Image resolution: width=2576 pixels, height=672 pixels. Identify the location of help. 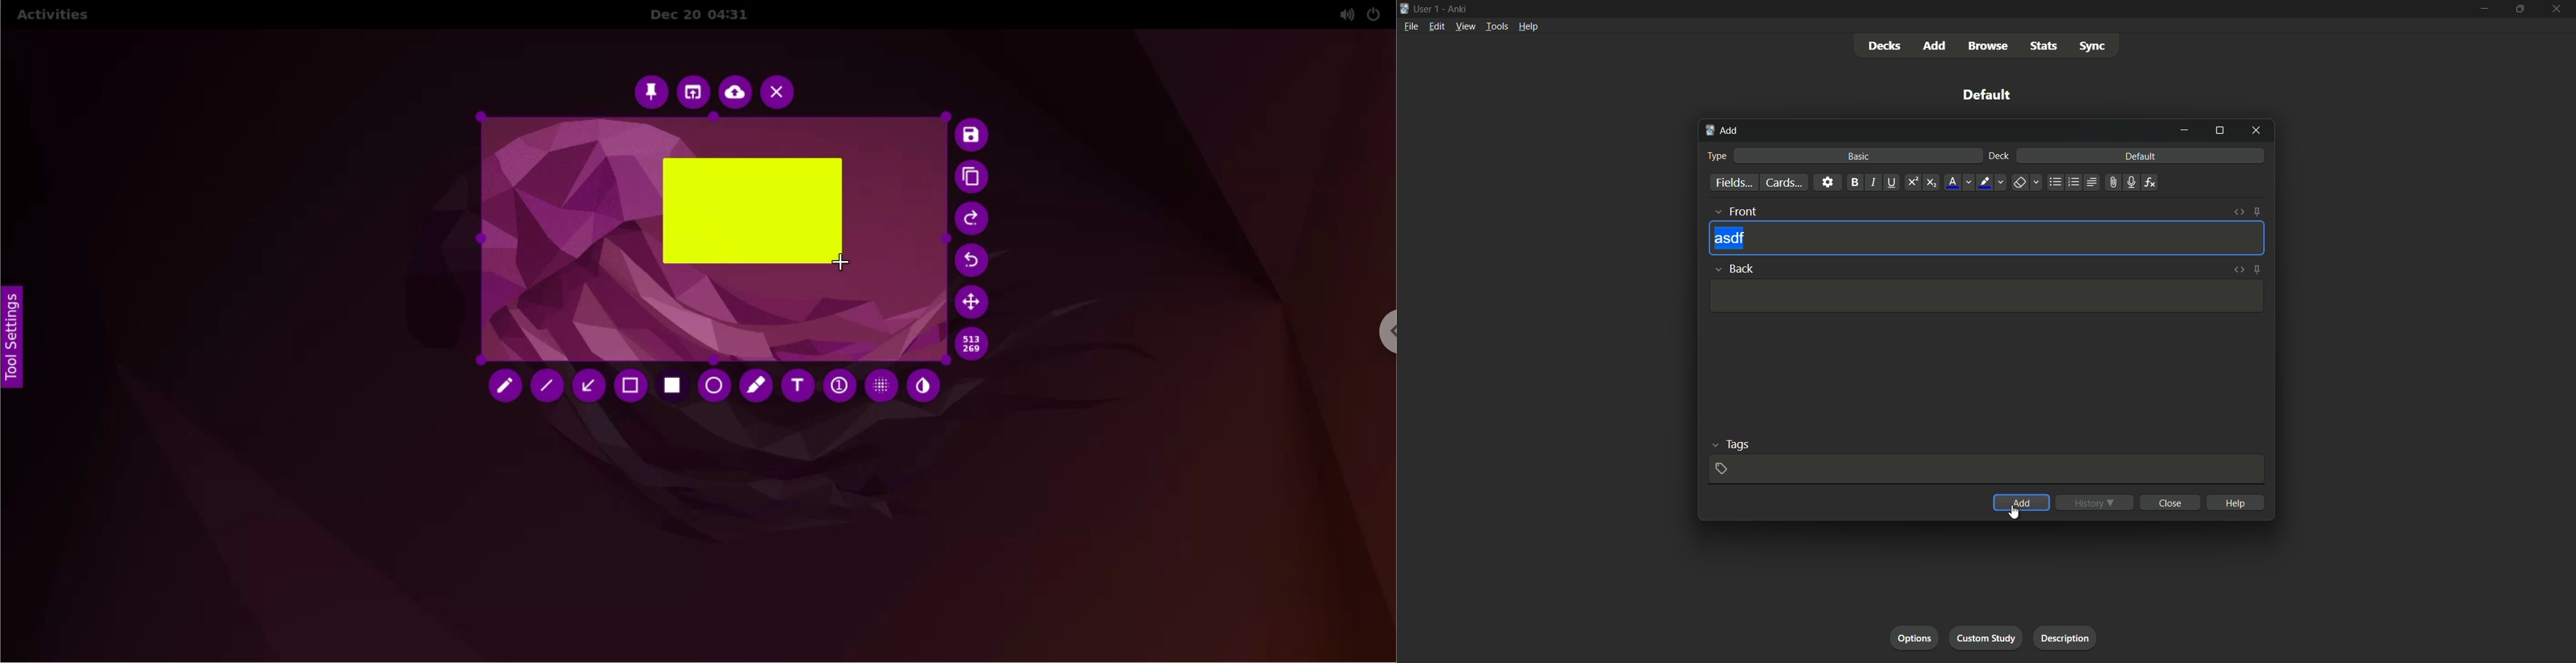
(2236, 503).